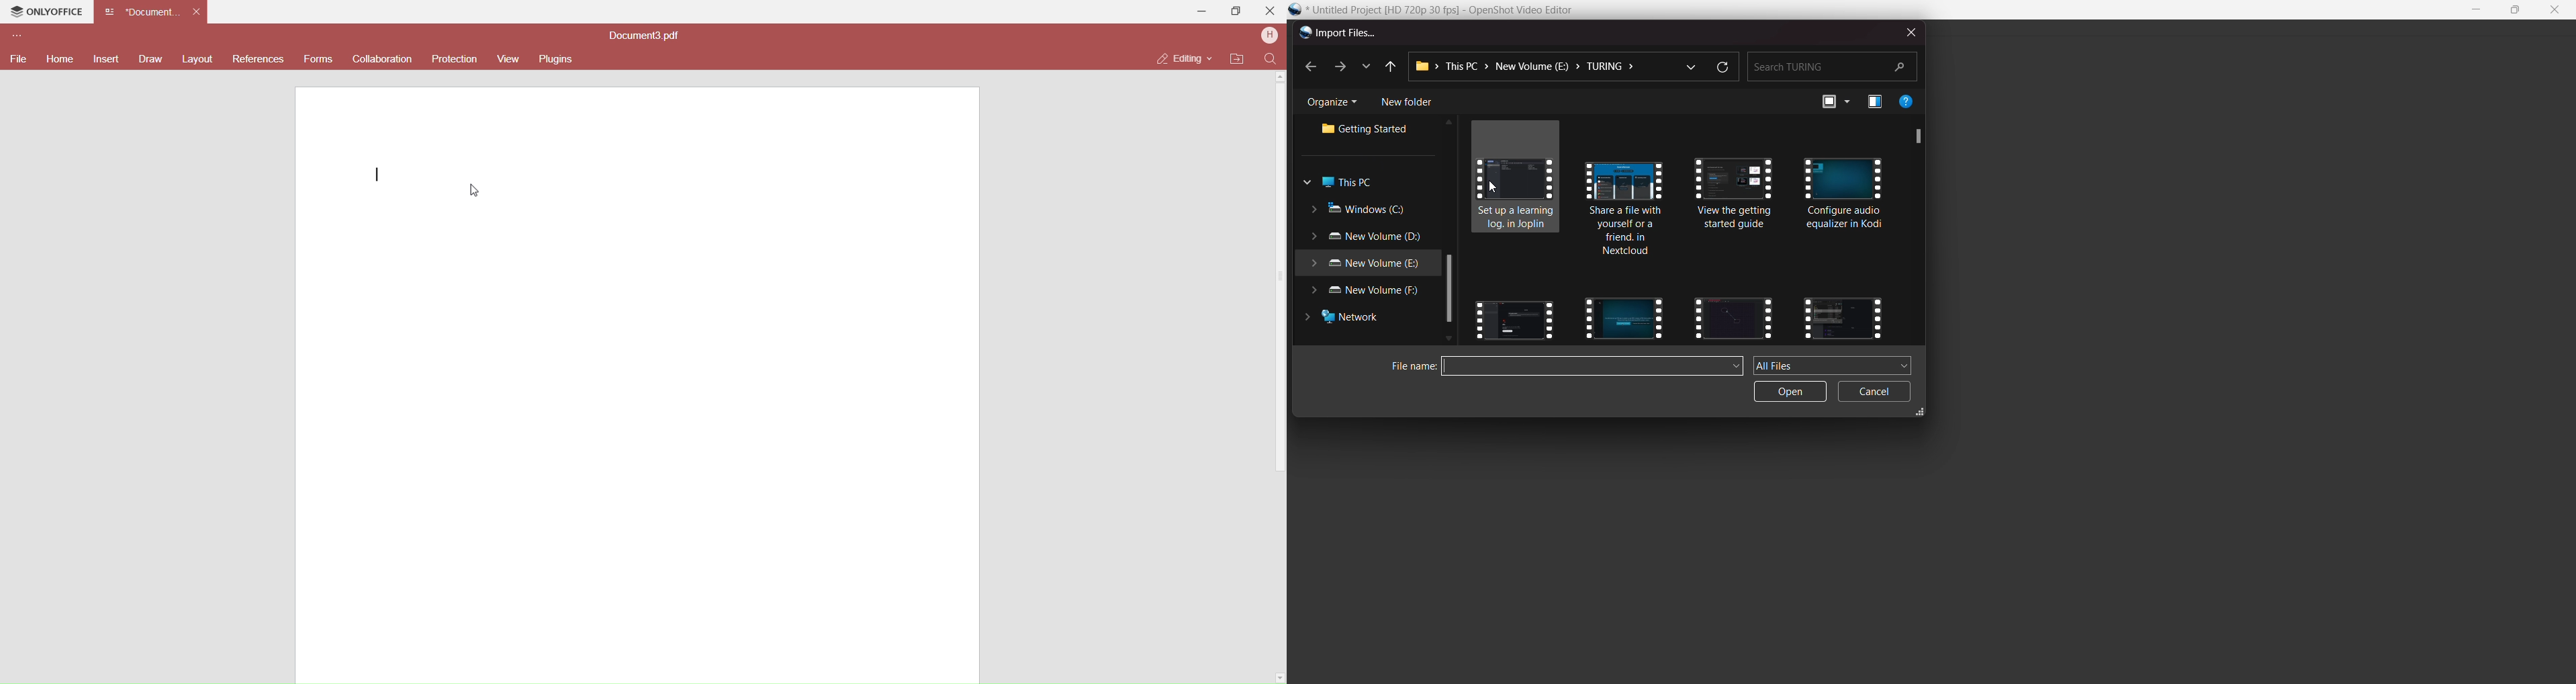  What do you see at coordinates (1273, 676) in the screenshot?
I see `down scroll bar` at bounding box center [1273, 676].